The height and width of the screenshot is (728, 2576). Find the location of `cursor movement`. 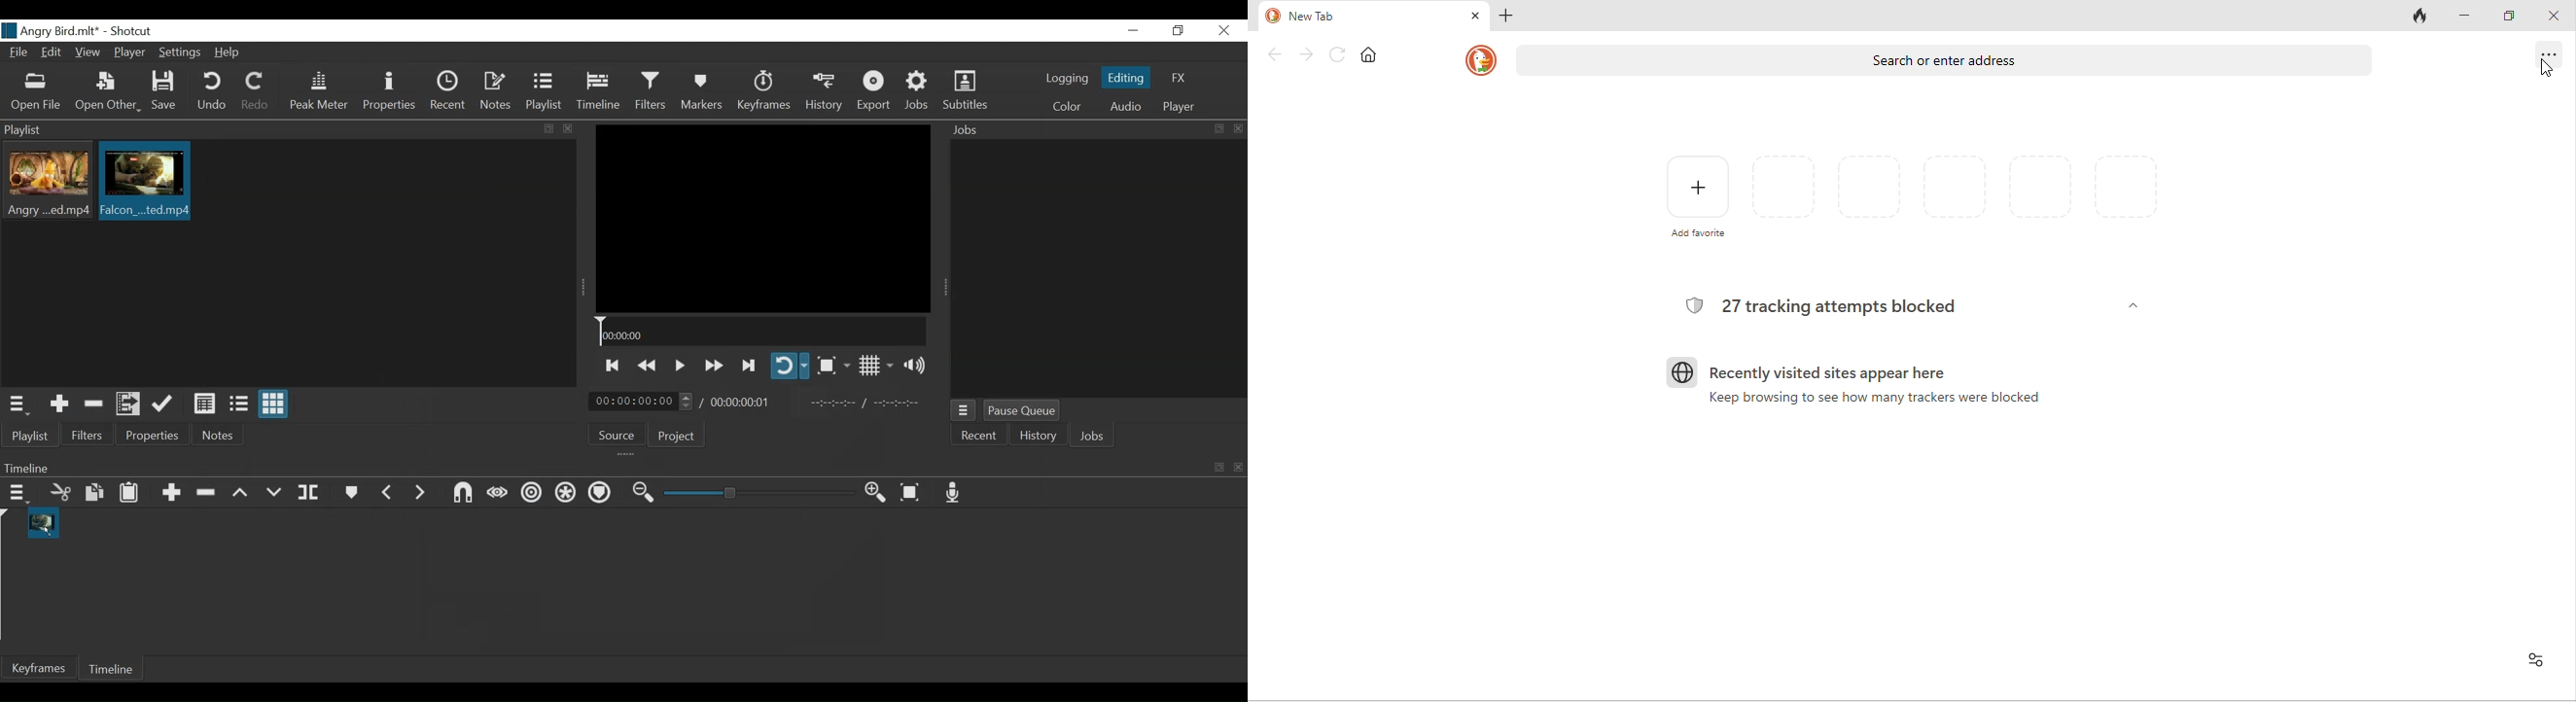

cursor movement is located at coordinates (2548, 71).